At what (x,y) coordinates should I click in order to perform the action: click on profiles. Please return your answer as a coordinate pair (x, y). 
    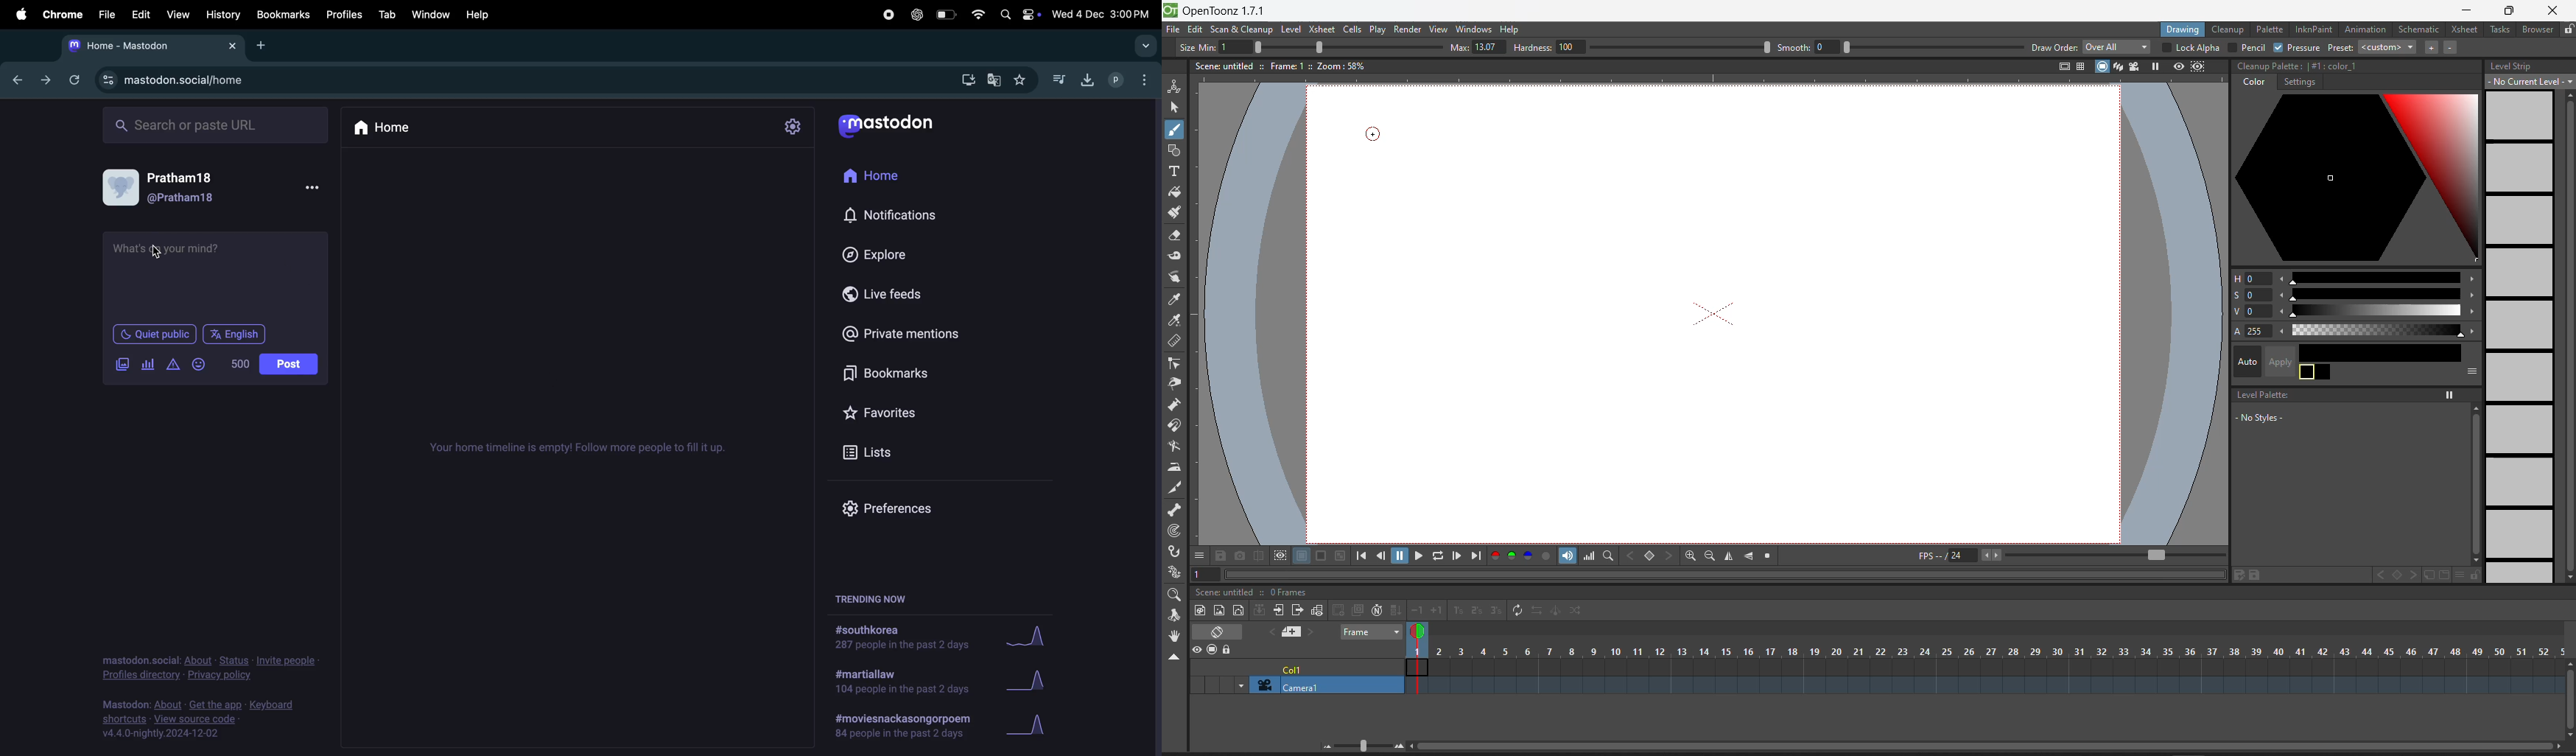
    Looking at the image, I should click on (343, 14).